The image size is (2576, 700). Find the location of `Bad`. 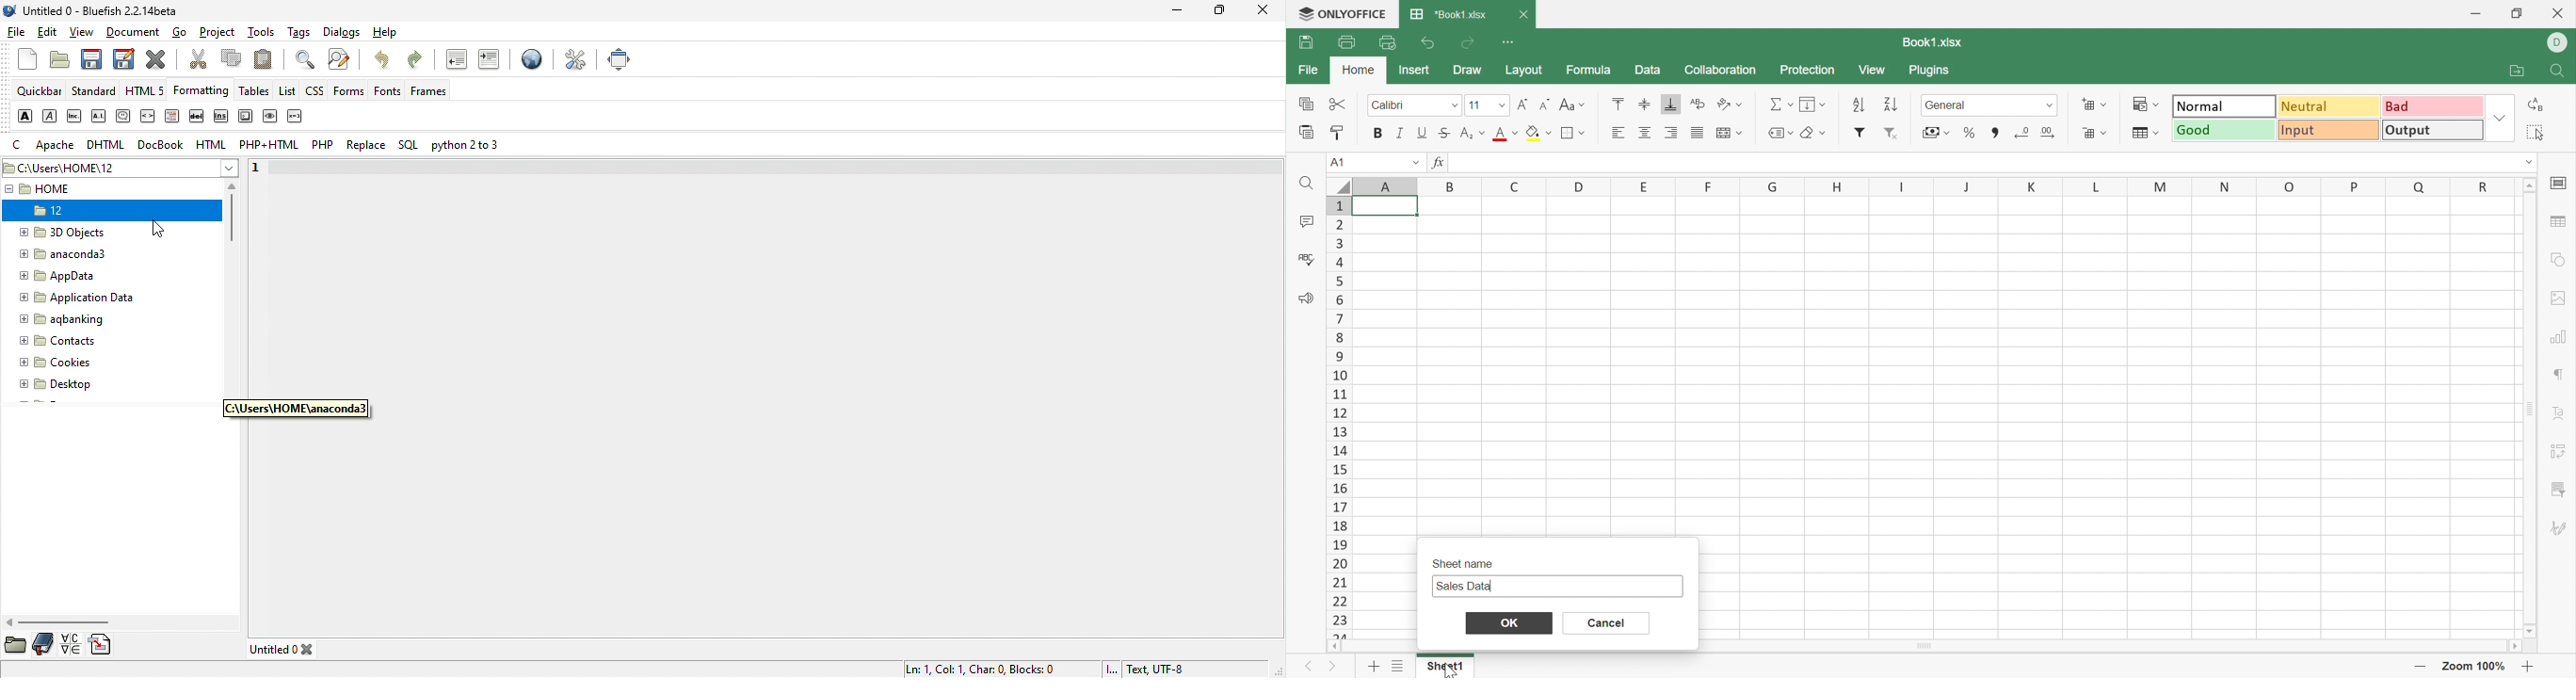

Bad is located at coordinates (2433, 106).